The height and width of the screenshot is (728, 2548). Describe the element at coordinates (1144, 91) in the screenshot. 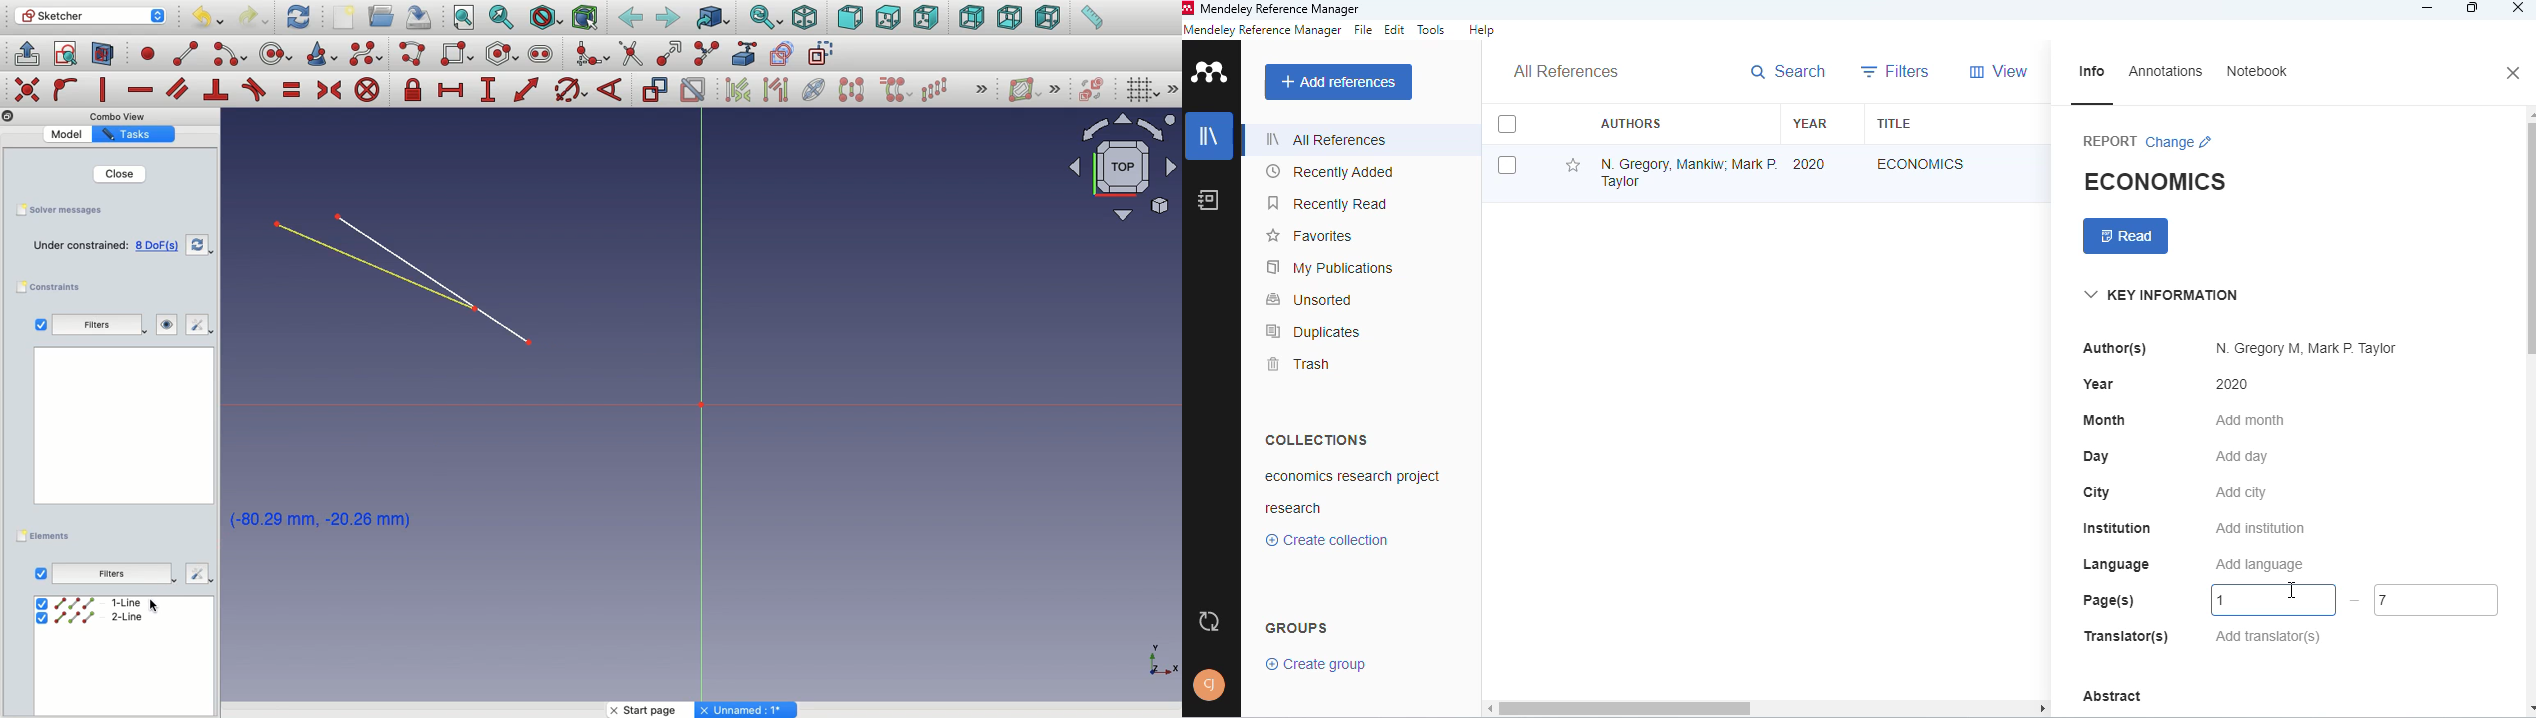

I see `Toggle grid` at that location.